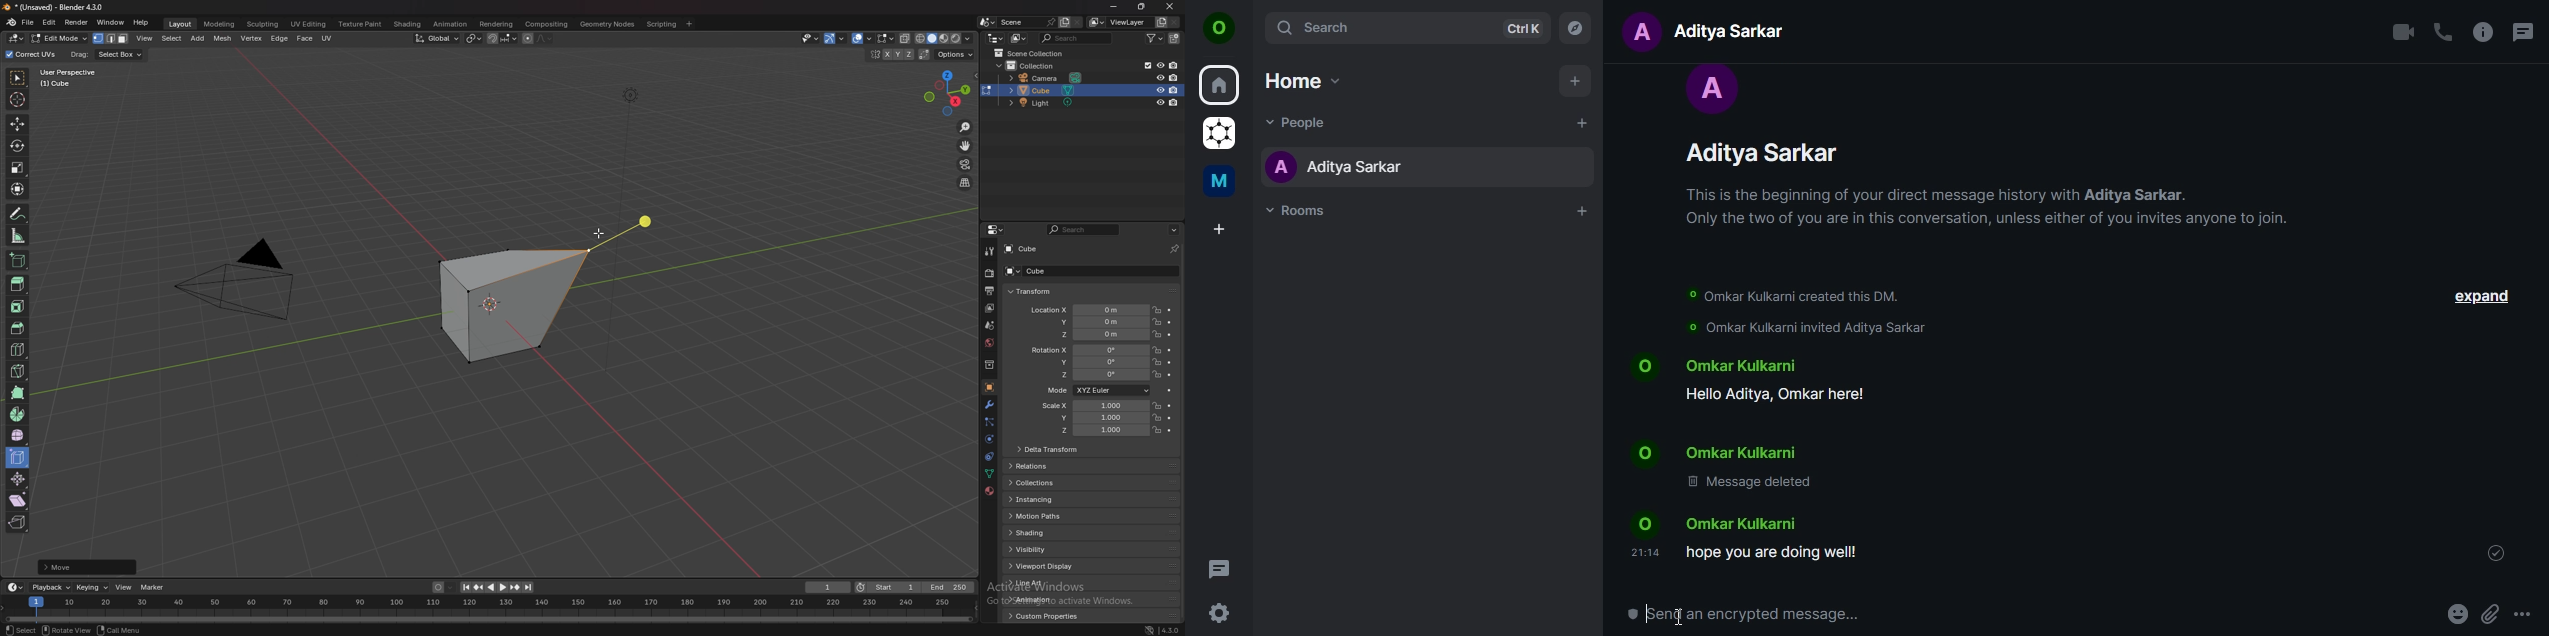 This screenshot has height=644, width=2576. Describe the element at coordinates (1171, 7) in the screenshot. I see `close` at that location.